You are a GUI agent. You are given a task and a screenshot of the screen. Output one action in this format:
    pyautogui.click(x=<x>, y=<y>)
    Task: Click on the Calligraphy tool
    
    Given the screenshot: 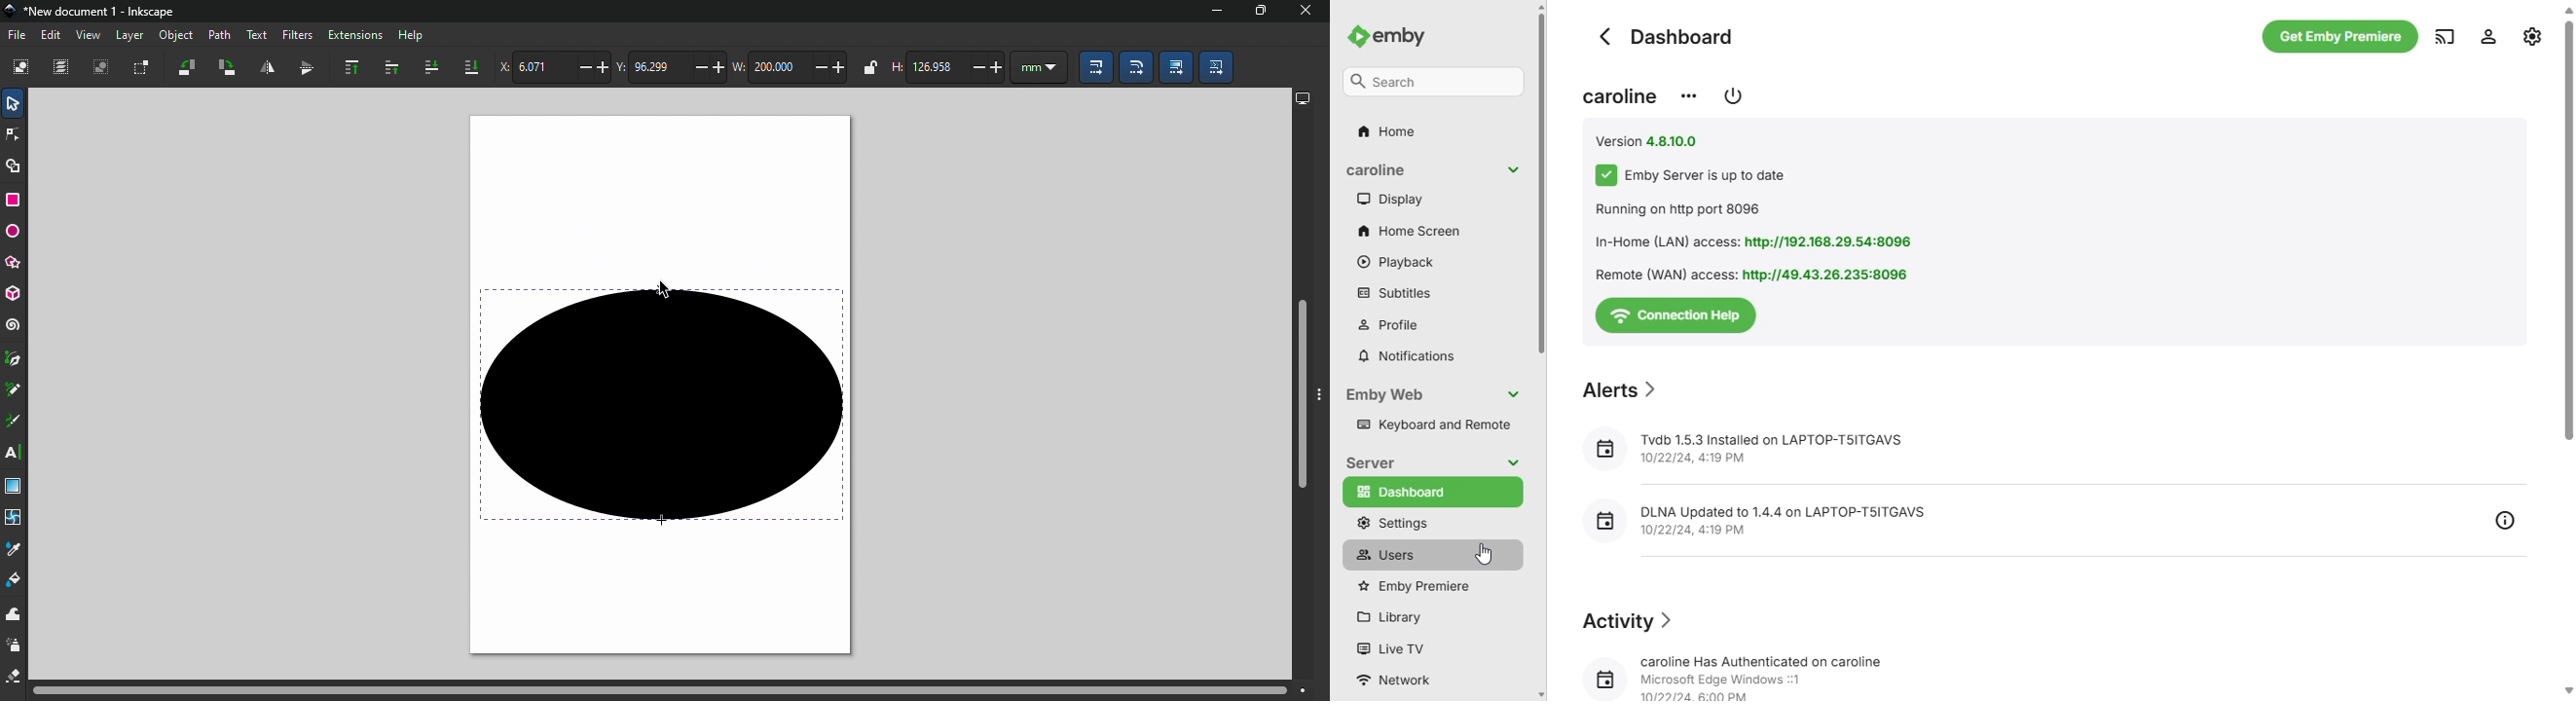 What is the action you would take?
    pyautogui.click(x=13, y=421)
    